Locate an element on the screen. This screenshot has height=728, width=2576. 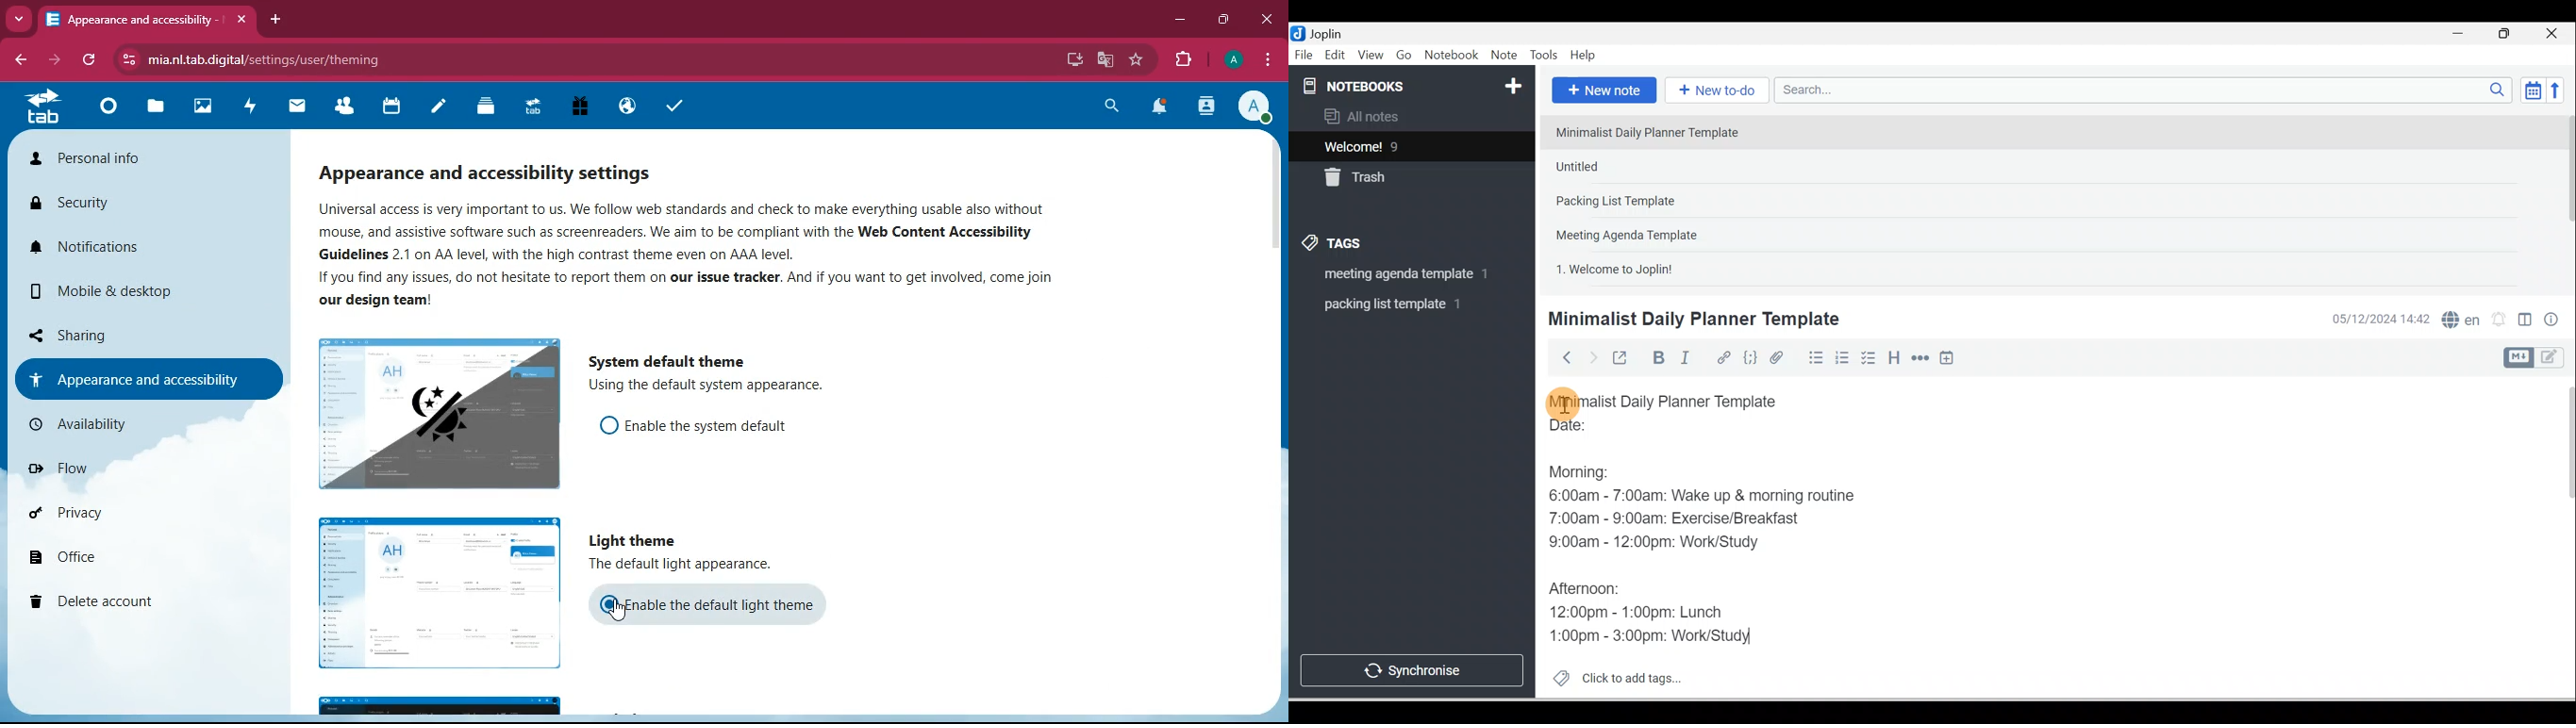
notifications is located at coordinates (146, 254).